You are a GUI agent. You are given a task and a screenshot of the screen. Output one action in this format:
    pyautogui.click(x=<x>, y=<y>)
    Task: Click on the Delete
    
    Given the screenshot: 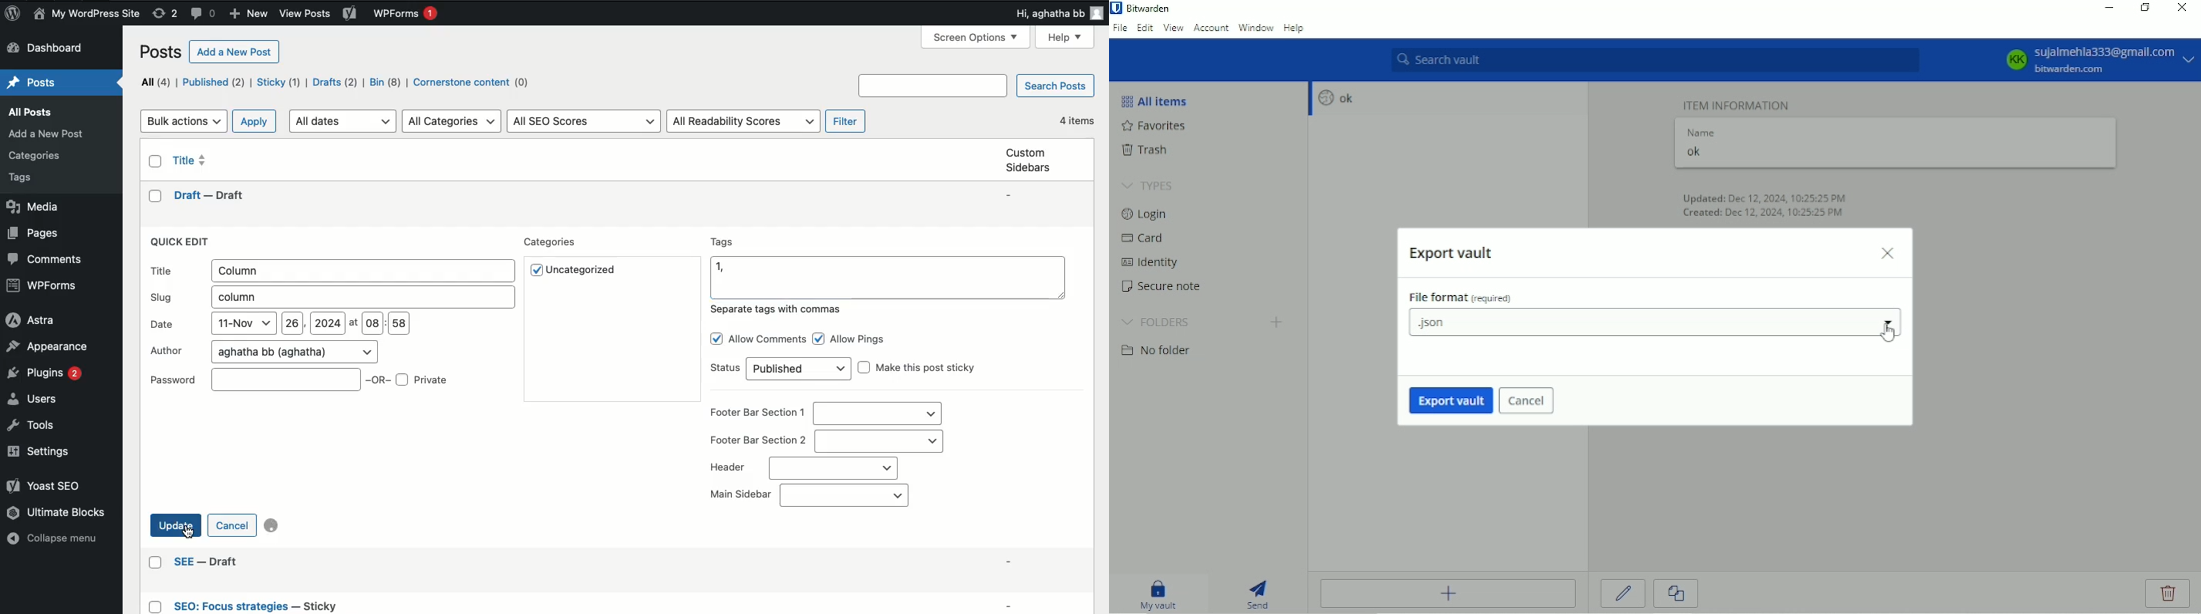 What is the action you would take?
    pyautogui.click(x=2169, y=594)
    